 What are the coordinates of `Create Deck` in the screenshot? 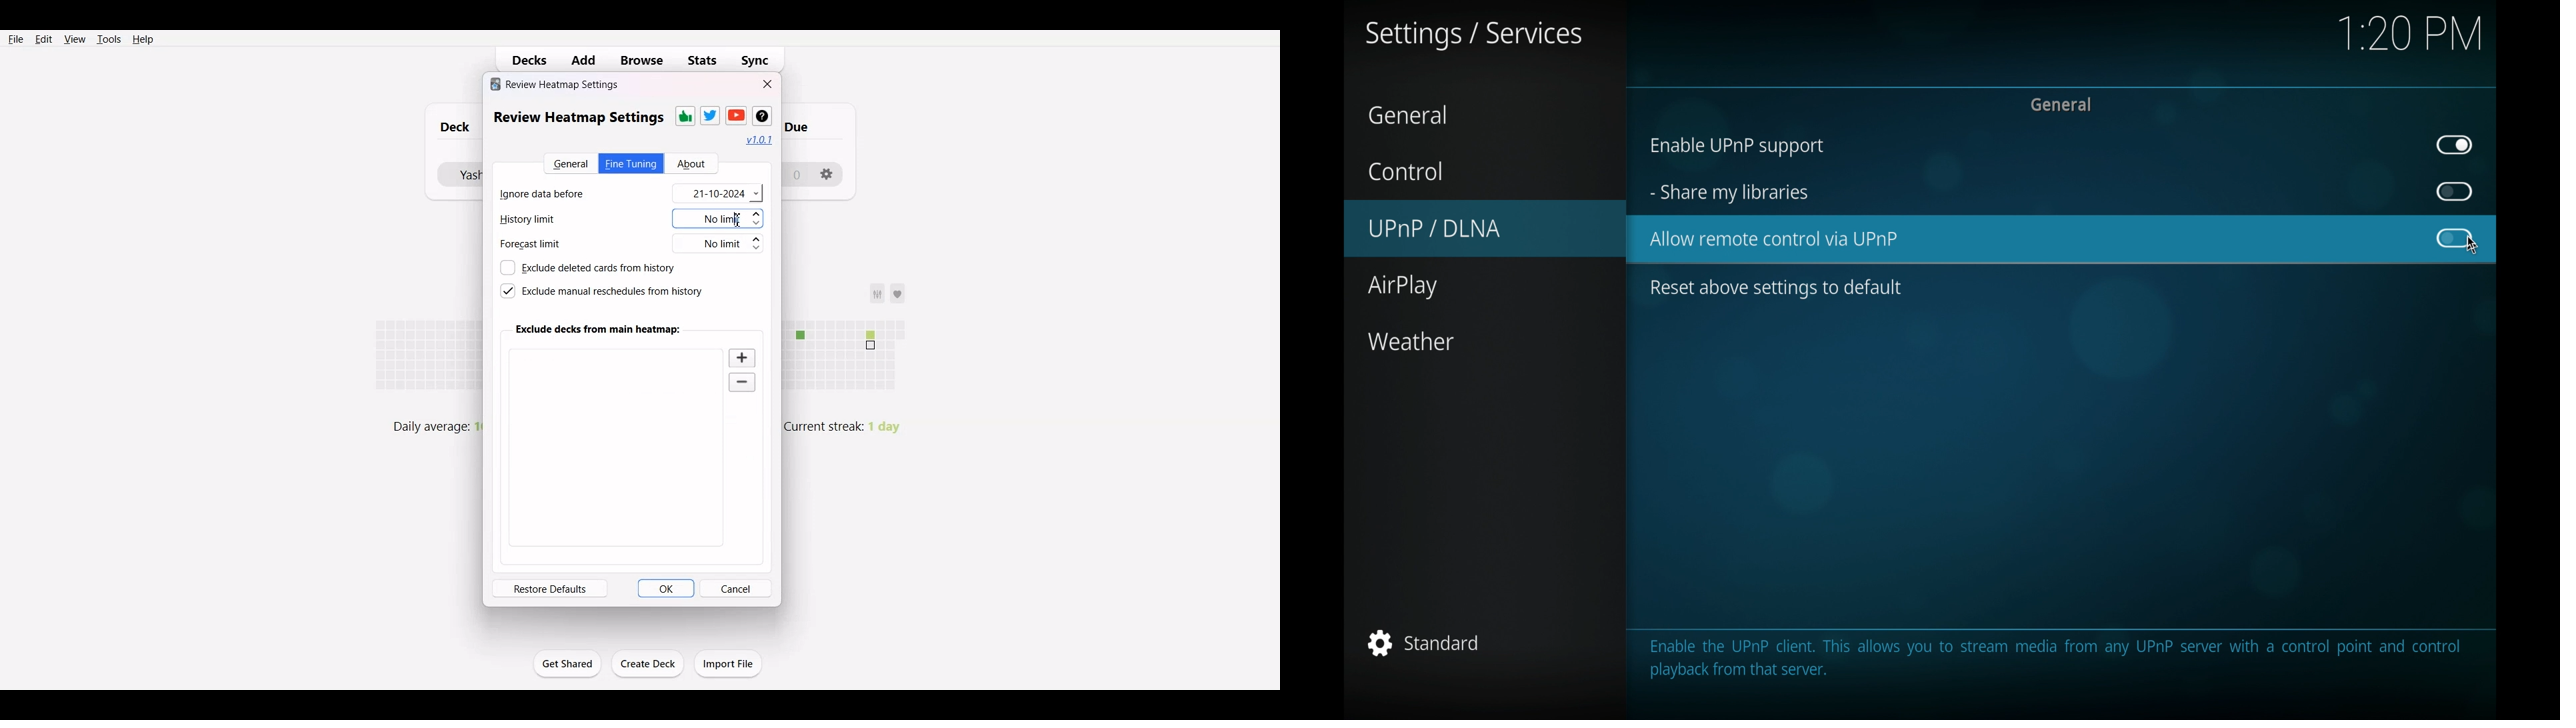 It's located at (649, 664).